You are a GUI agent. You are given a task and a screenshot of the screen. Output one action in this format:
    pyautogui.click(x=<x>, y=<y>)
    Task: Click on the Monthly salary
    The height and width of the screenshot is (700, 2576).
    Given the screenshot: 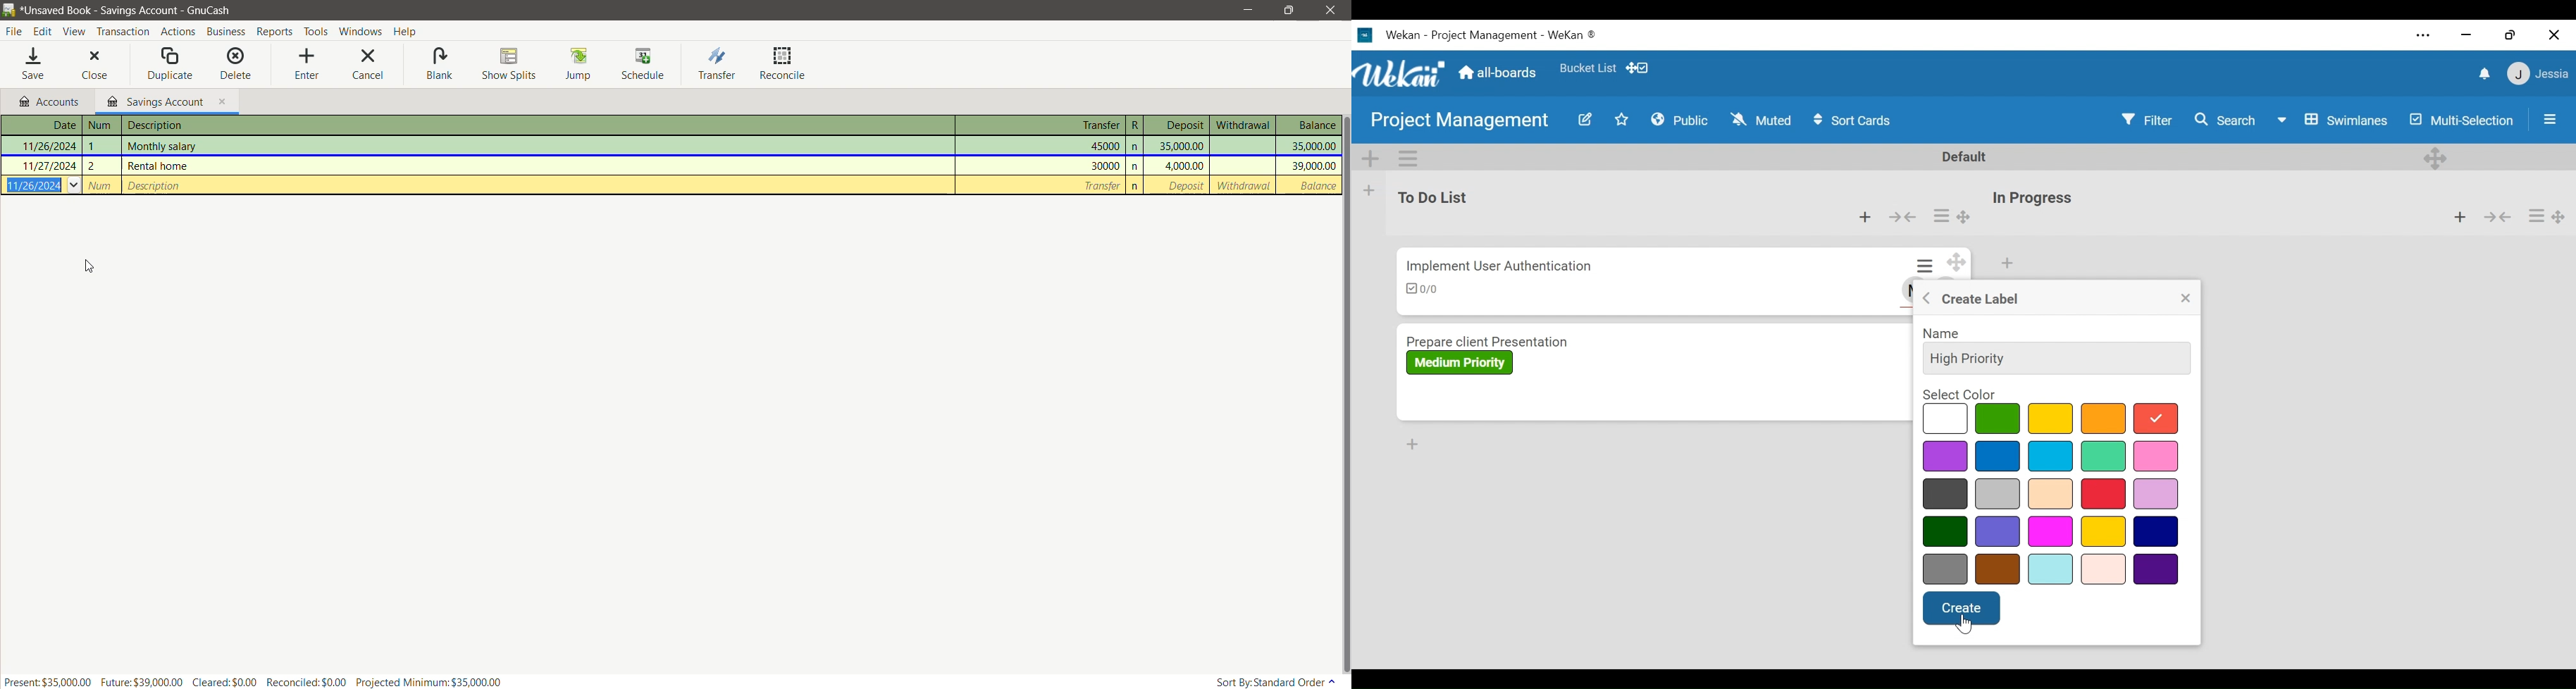 What is the action you would take?
    pyautogui.click(x=535, y=147)
    